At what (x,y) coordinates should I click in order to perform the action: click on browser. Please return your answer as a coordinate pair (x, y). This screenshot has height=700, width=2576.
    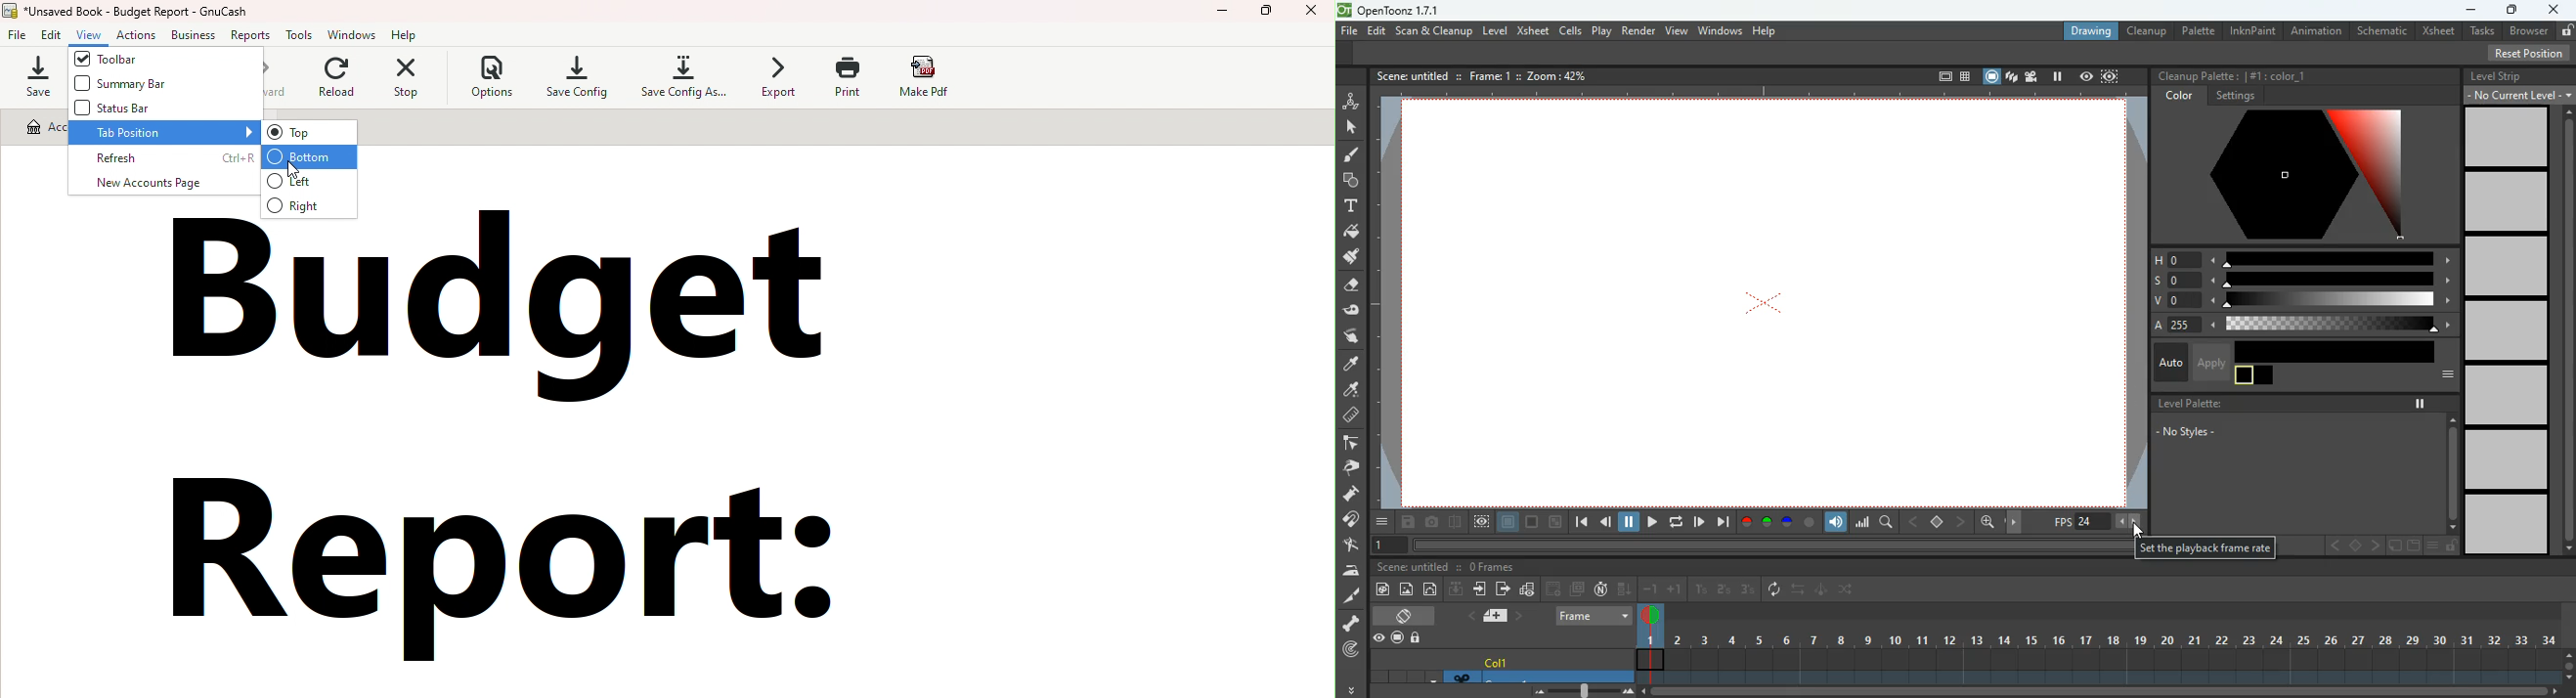
    Looking at the image, I should click on (2530, 32).